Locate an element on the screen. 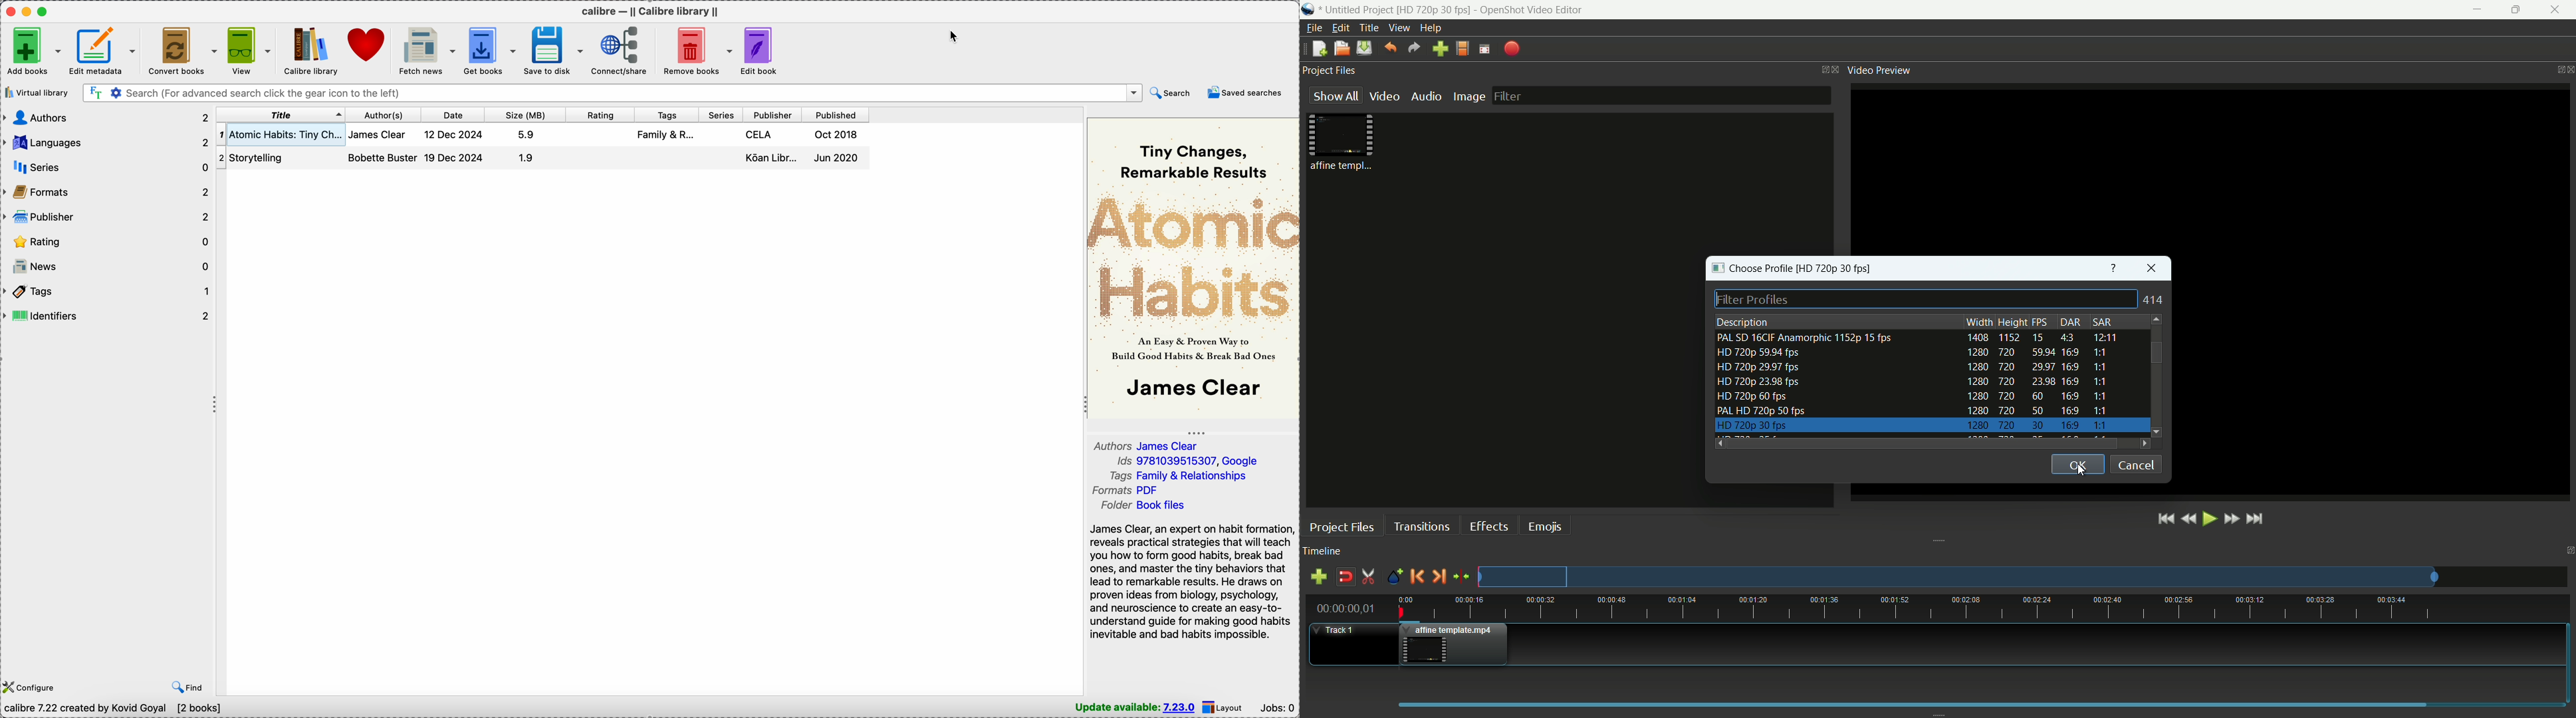 This screenshot has width=2576, height=728. publisher is located at coordinates (768, 149).